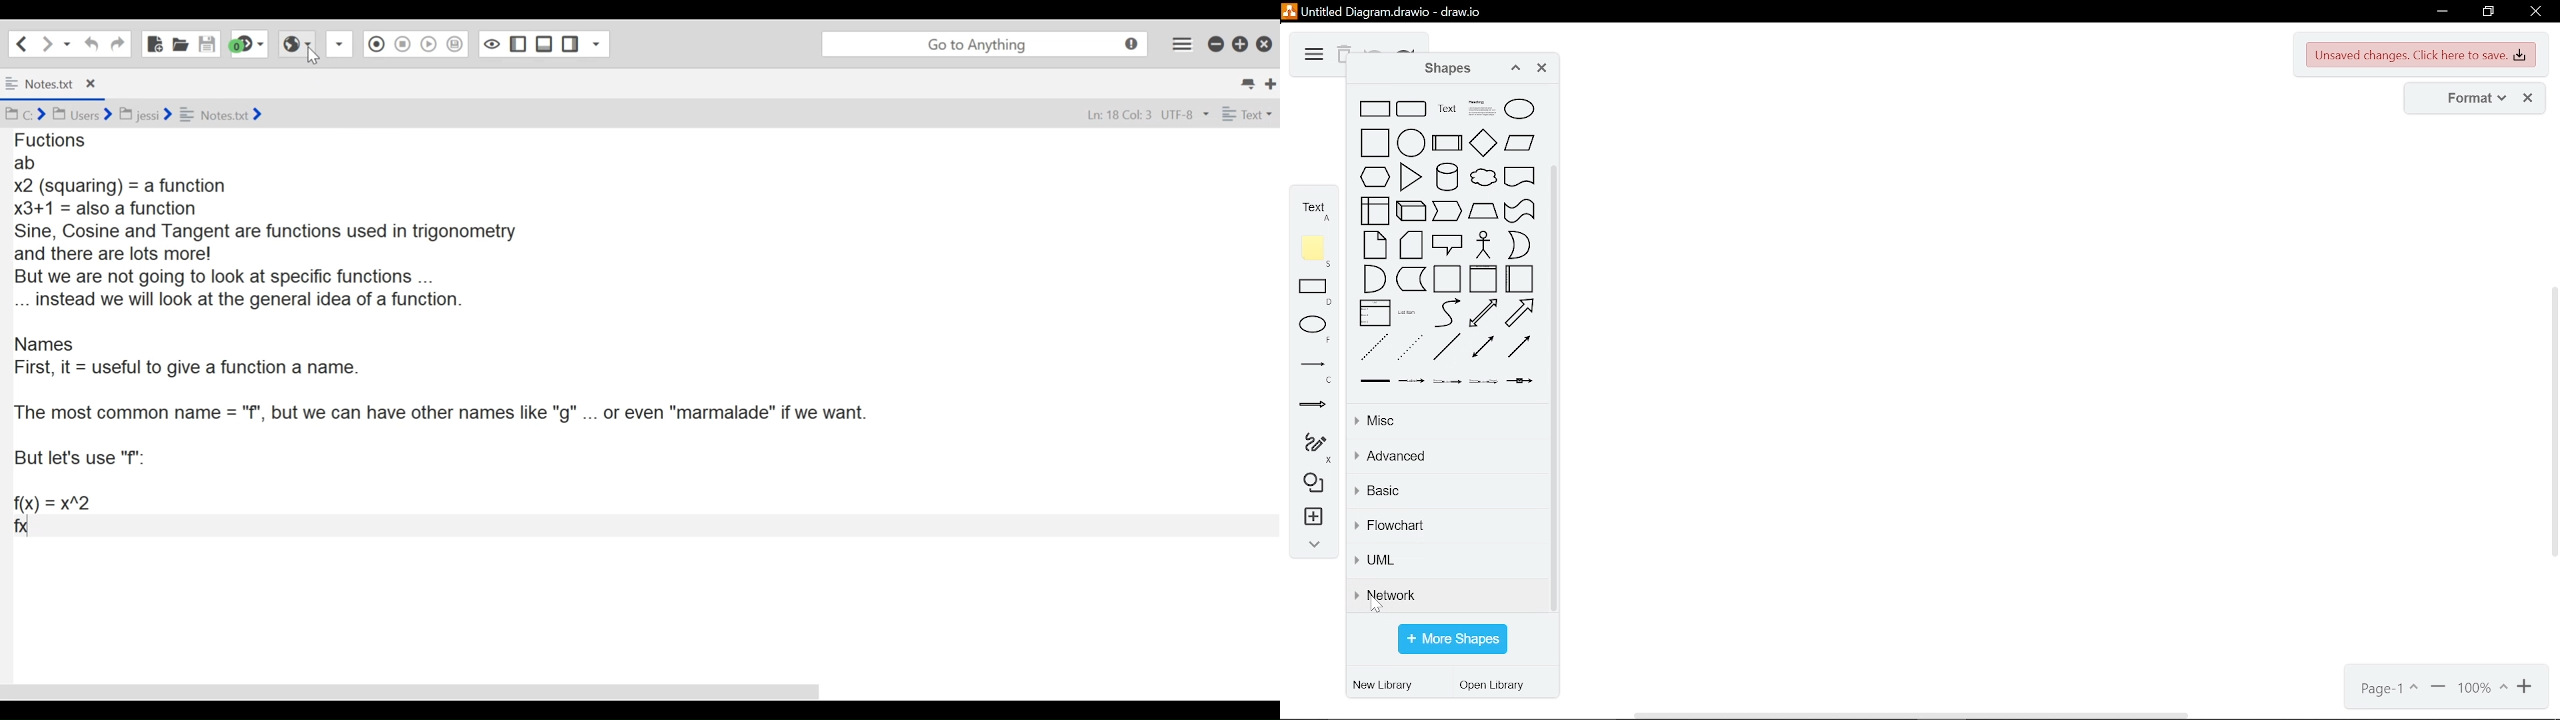 This screenshot has width=2576, height=728. I want to click on trapezoid, so click(1483, 211).